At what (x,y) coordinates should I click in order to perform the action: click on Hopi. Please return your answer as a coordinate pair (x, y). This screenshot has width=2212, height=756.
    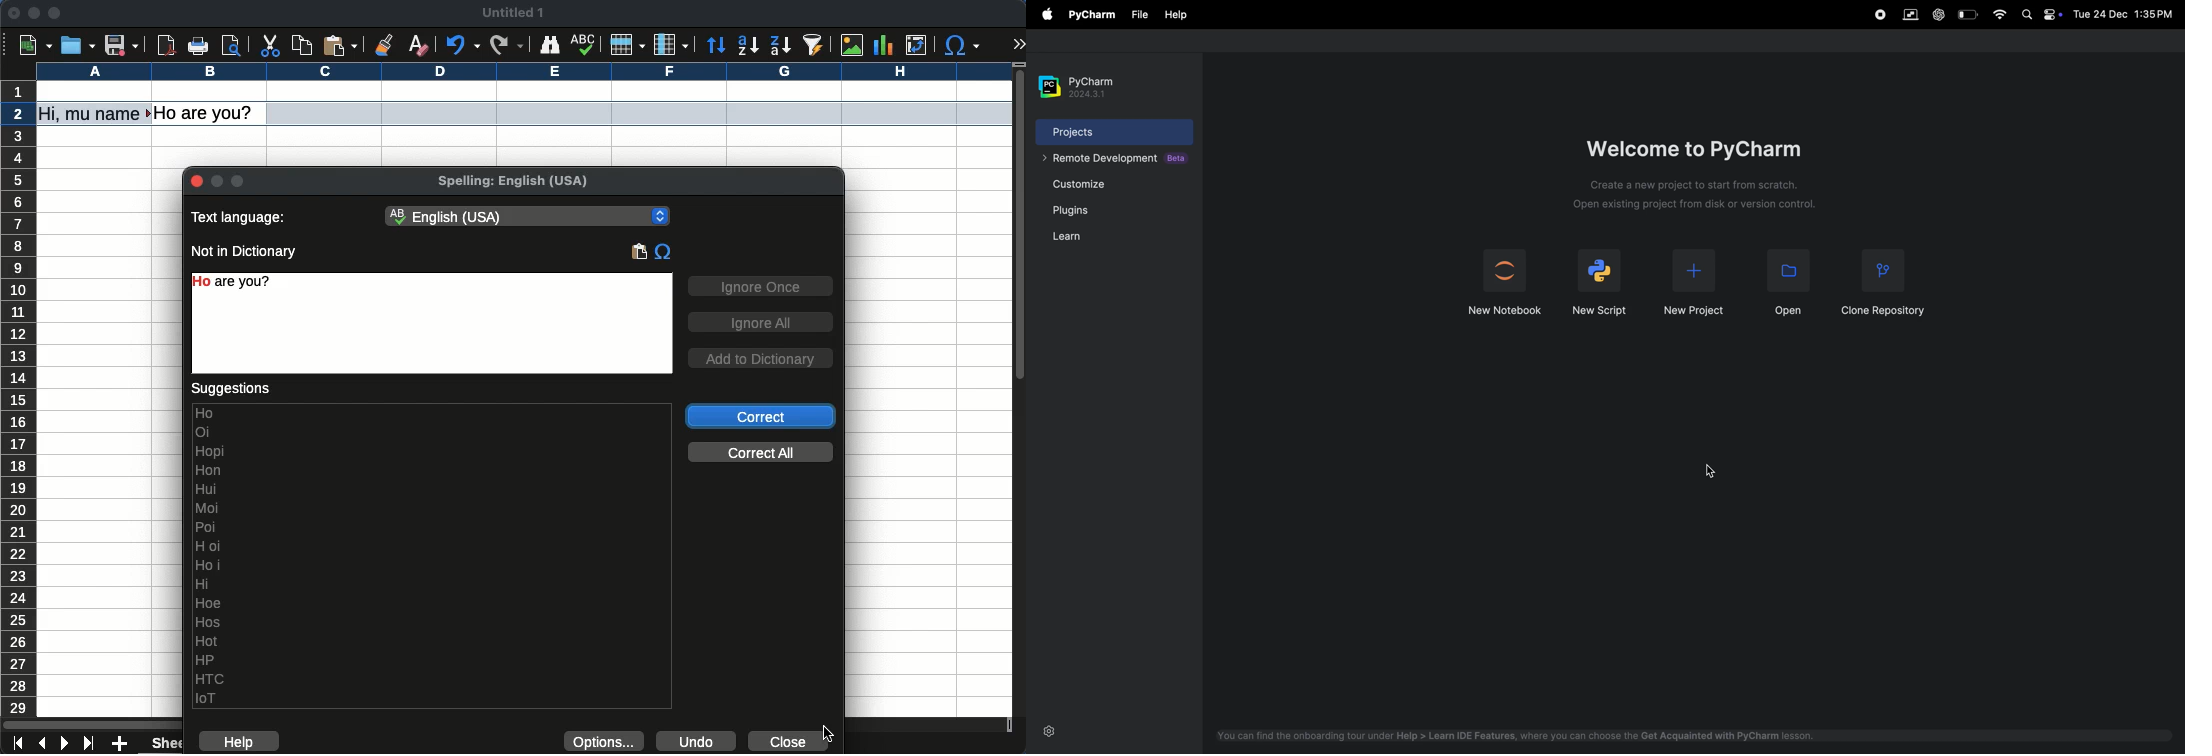
    Looking at the image, I should click on (211, 450).